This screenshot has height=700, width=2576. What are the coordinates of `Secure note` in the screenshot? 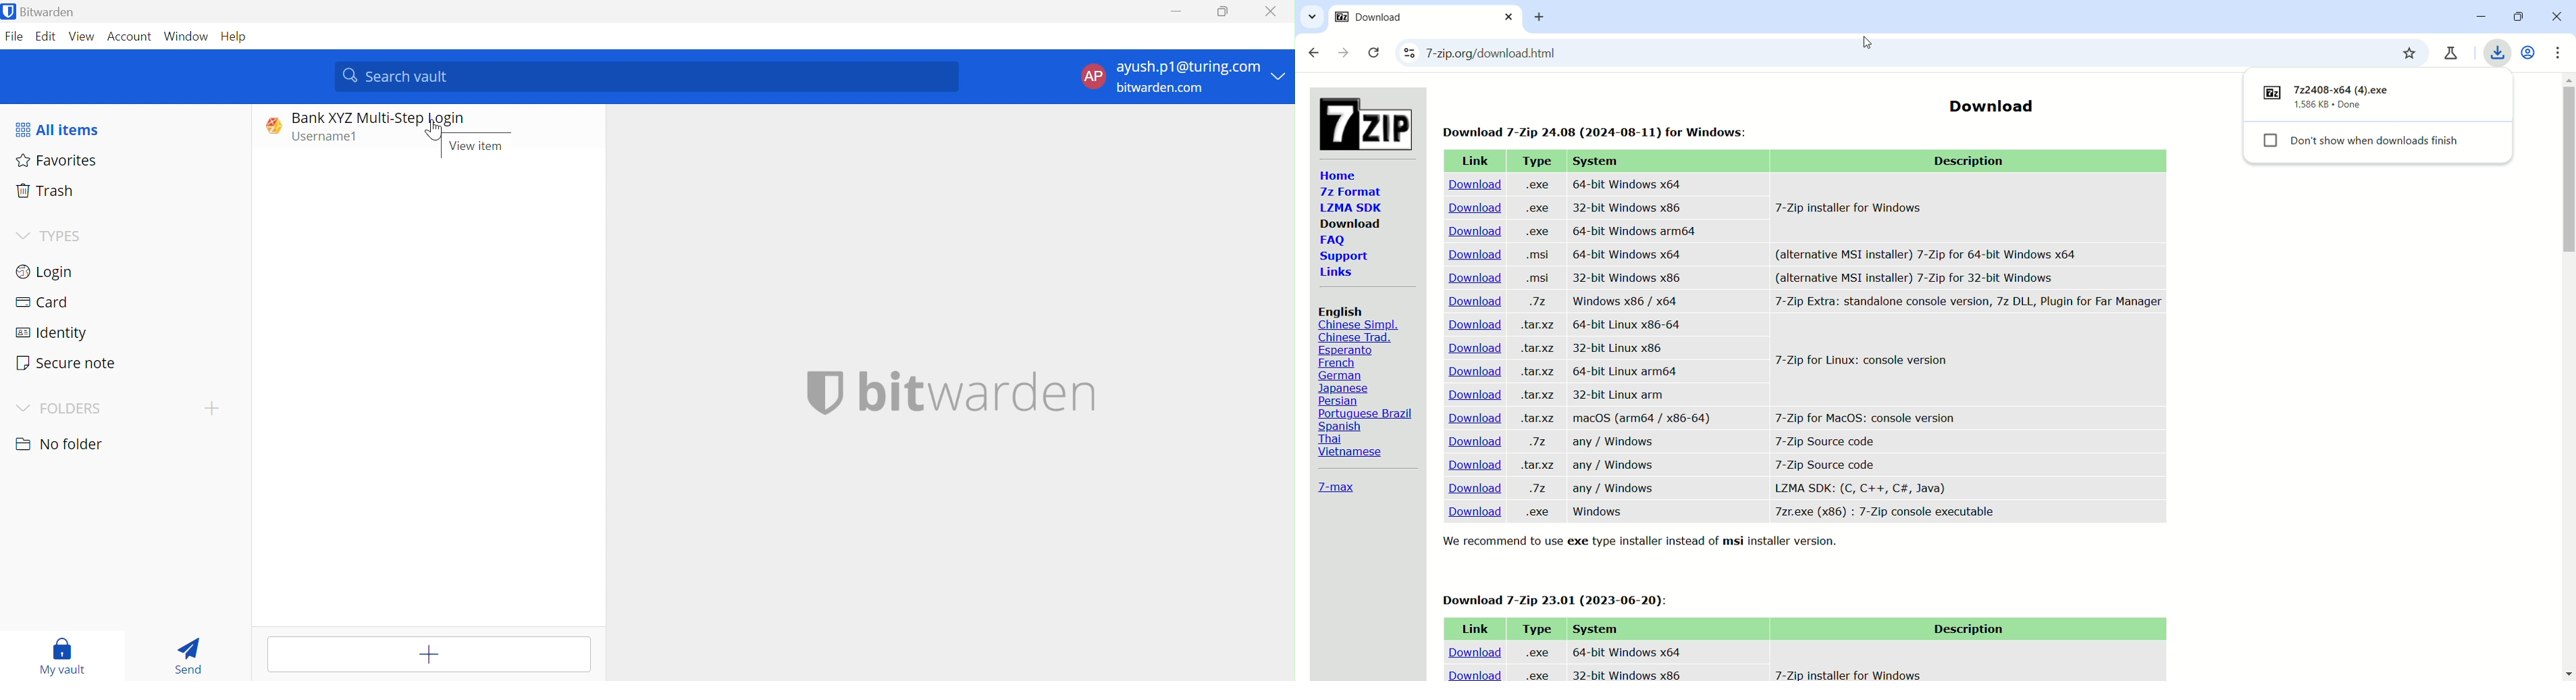 It's located at (66, 363).